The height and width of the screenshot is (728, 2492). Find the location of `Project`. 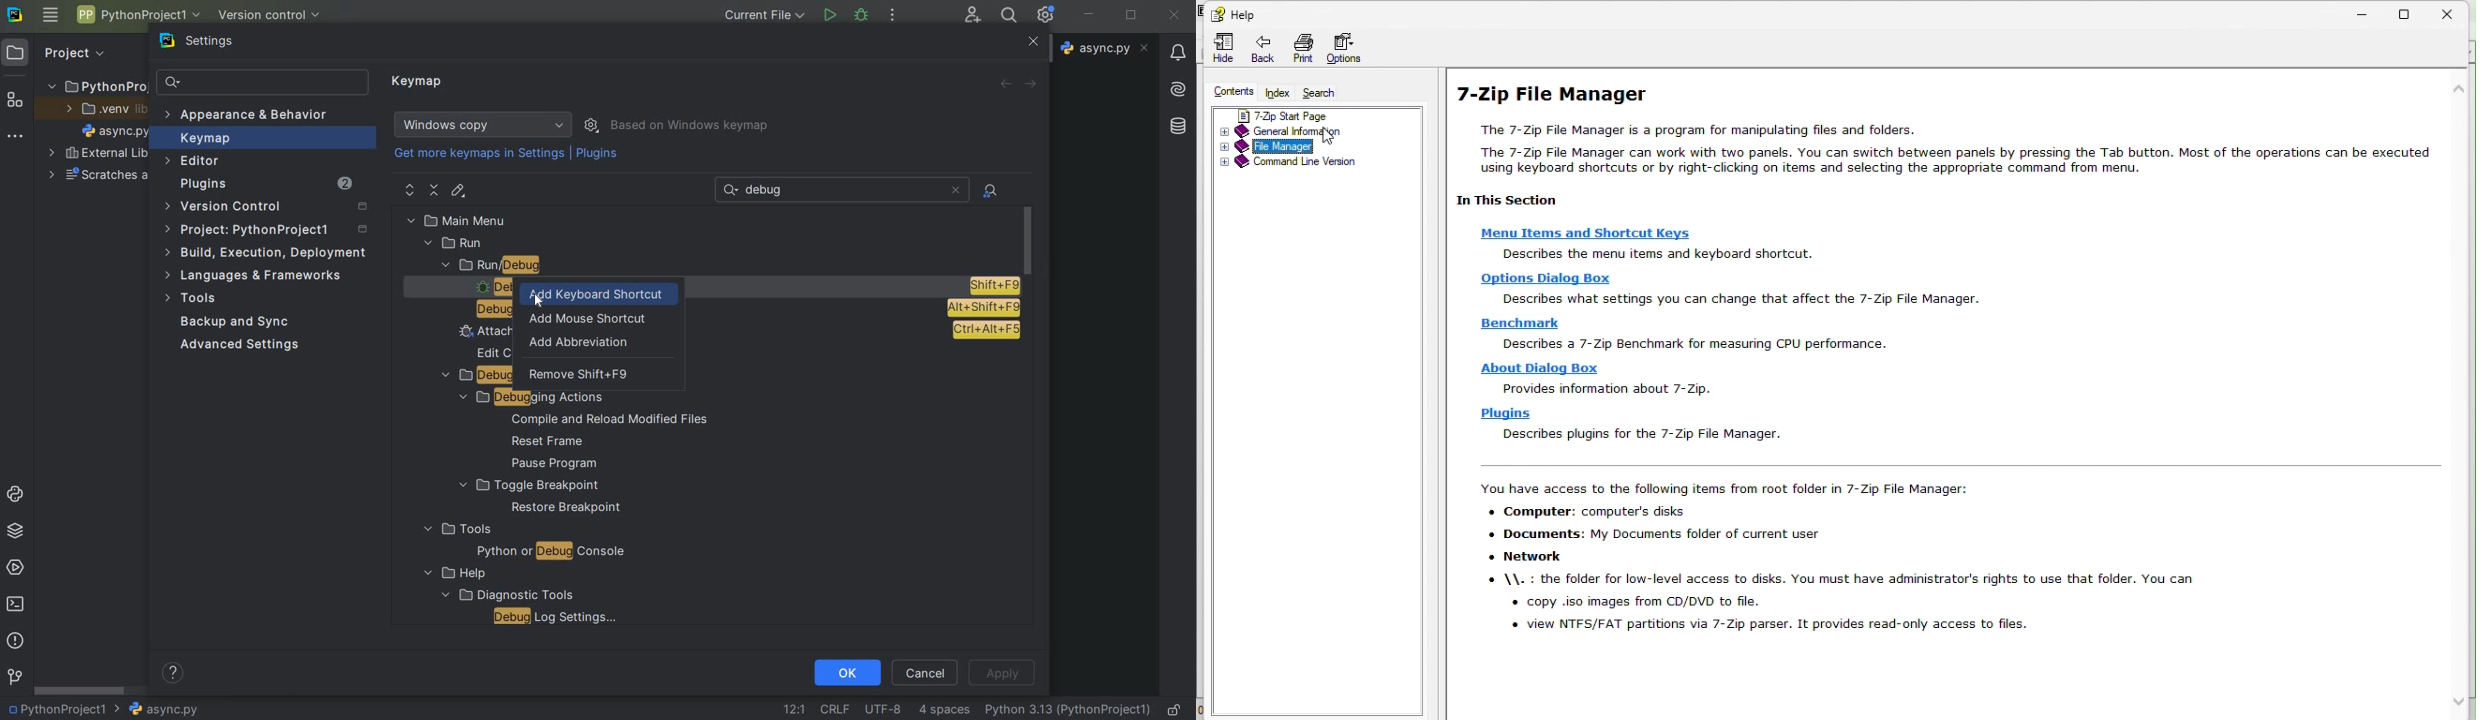

Project is located at coordinates (73, 51).